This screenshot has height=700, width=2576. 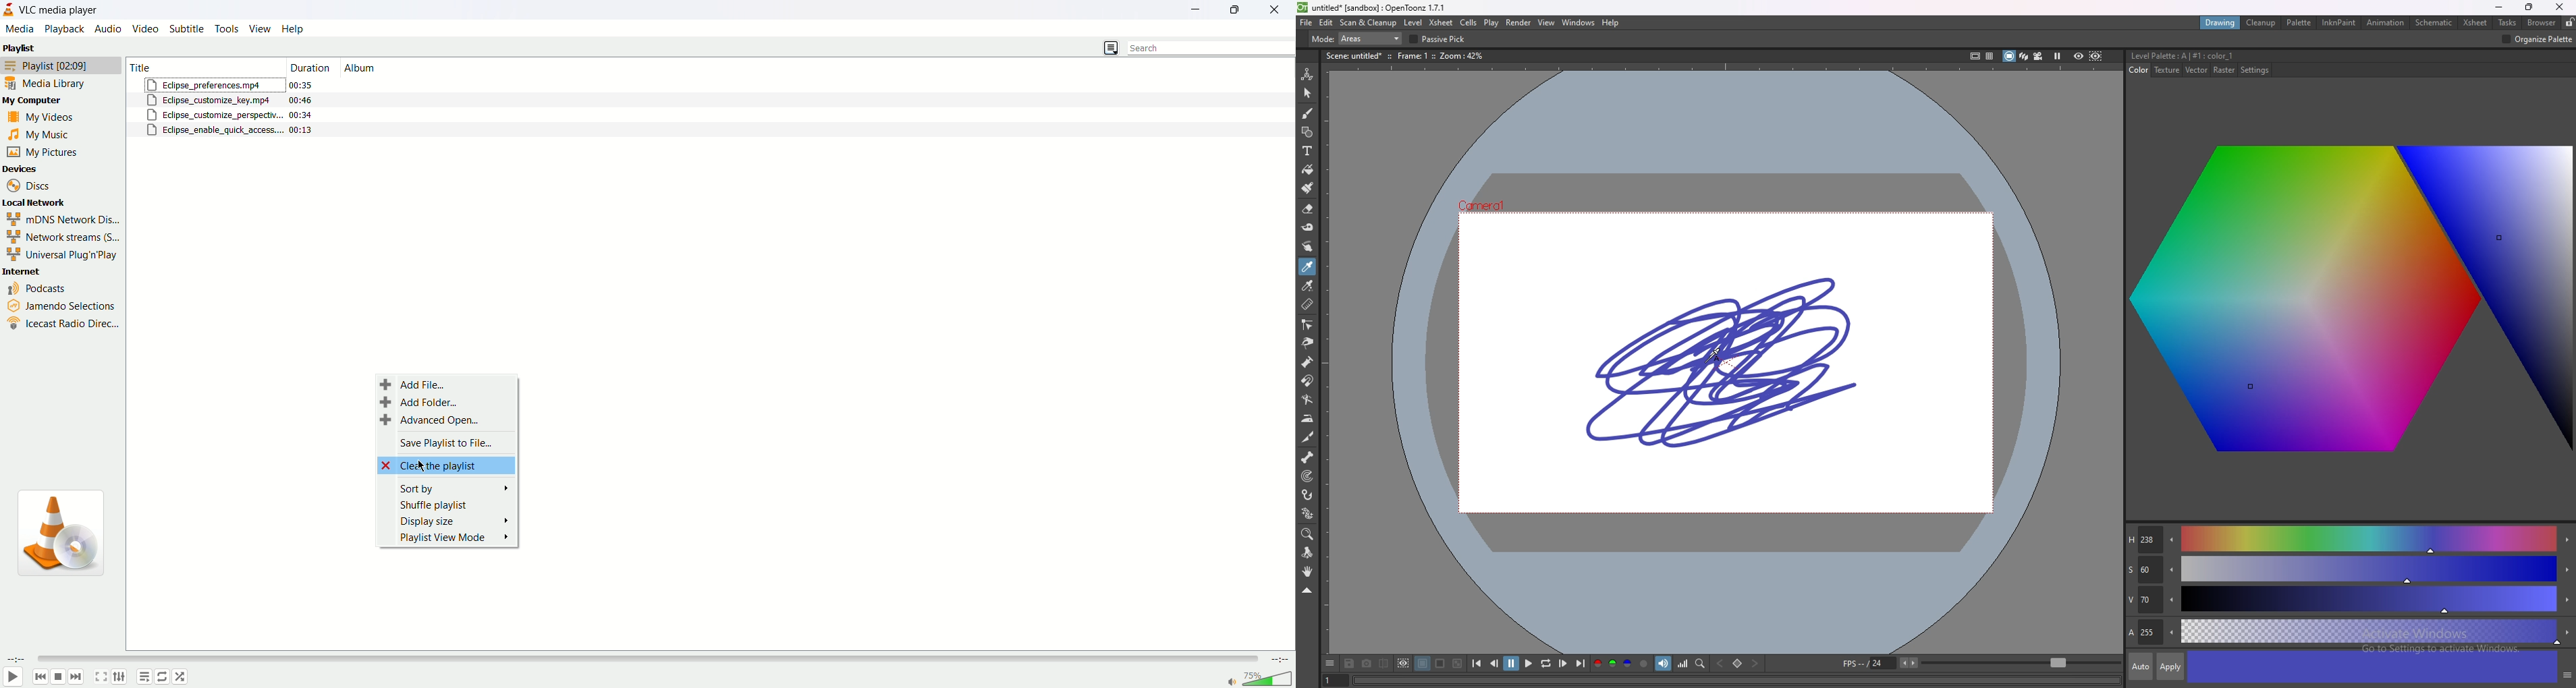 I want to click on eclipse_customize_perspective, so click(x=213, y=115).